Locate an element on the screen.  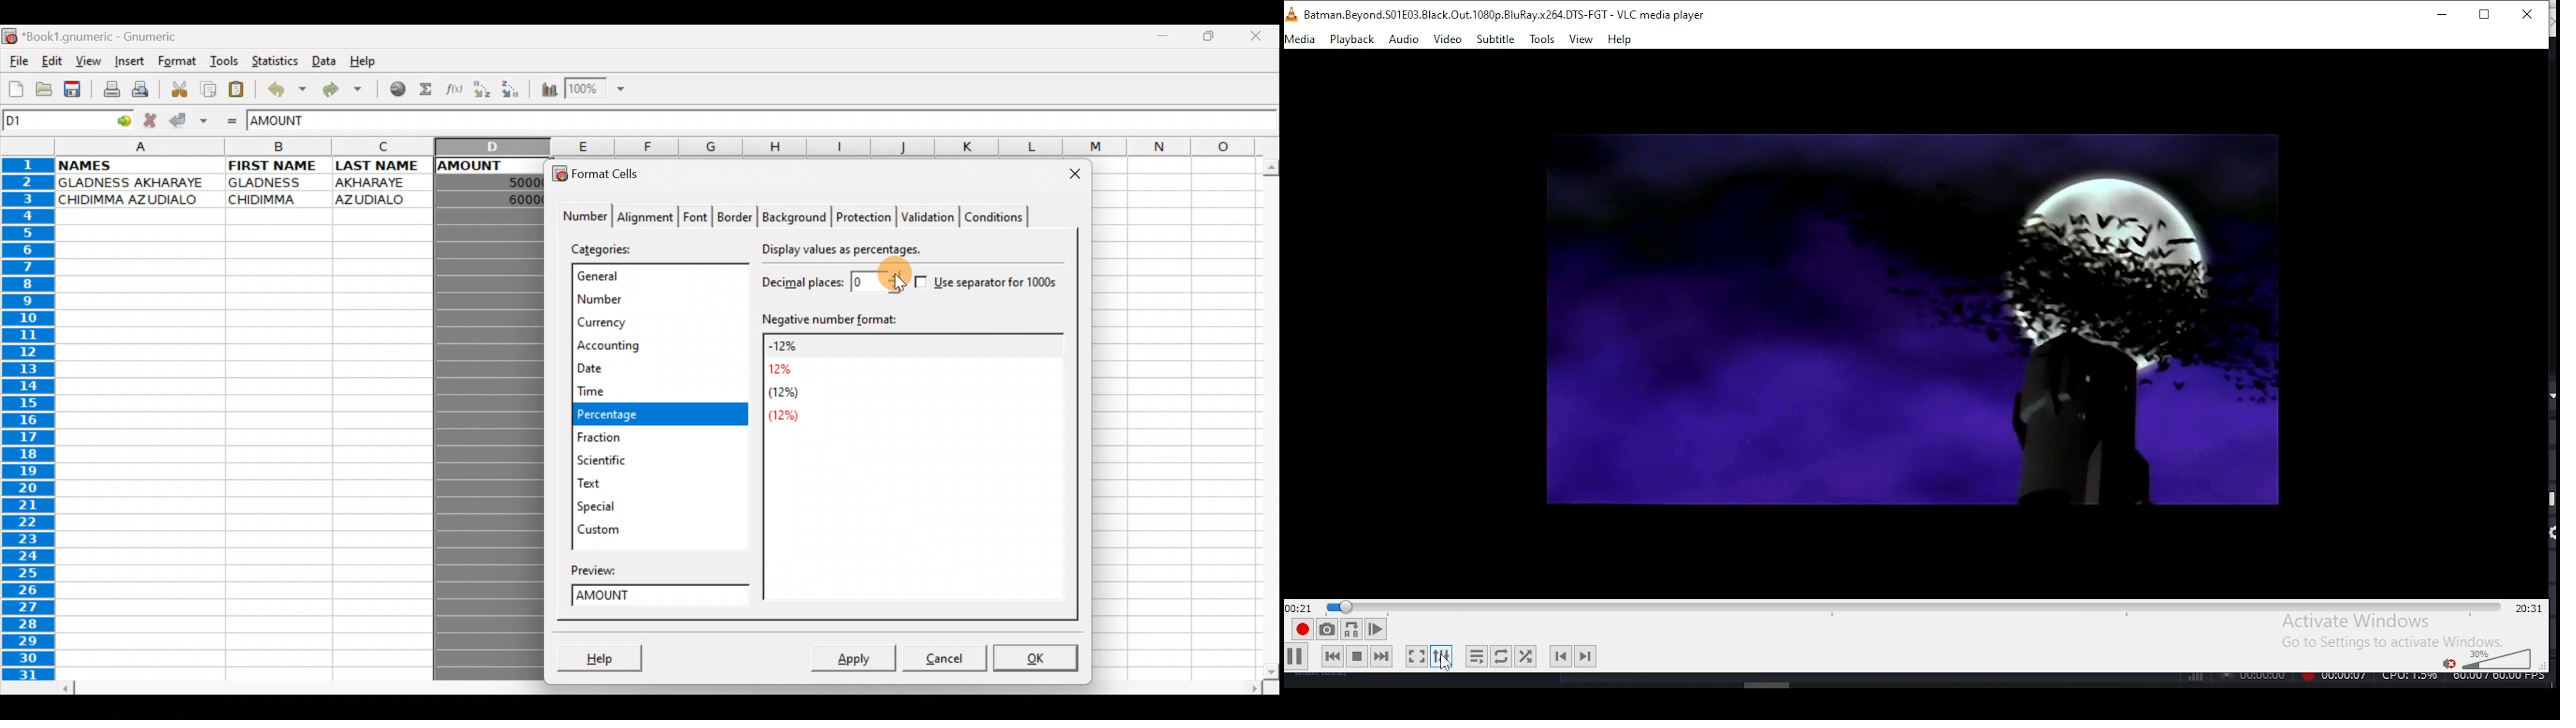
next media in track, skips forward when held is located at coordinates (1382, 657).